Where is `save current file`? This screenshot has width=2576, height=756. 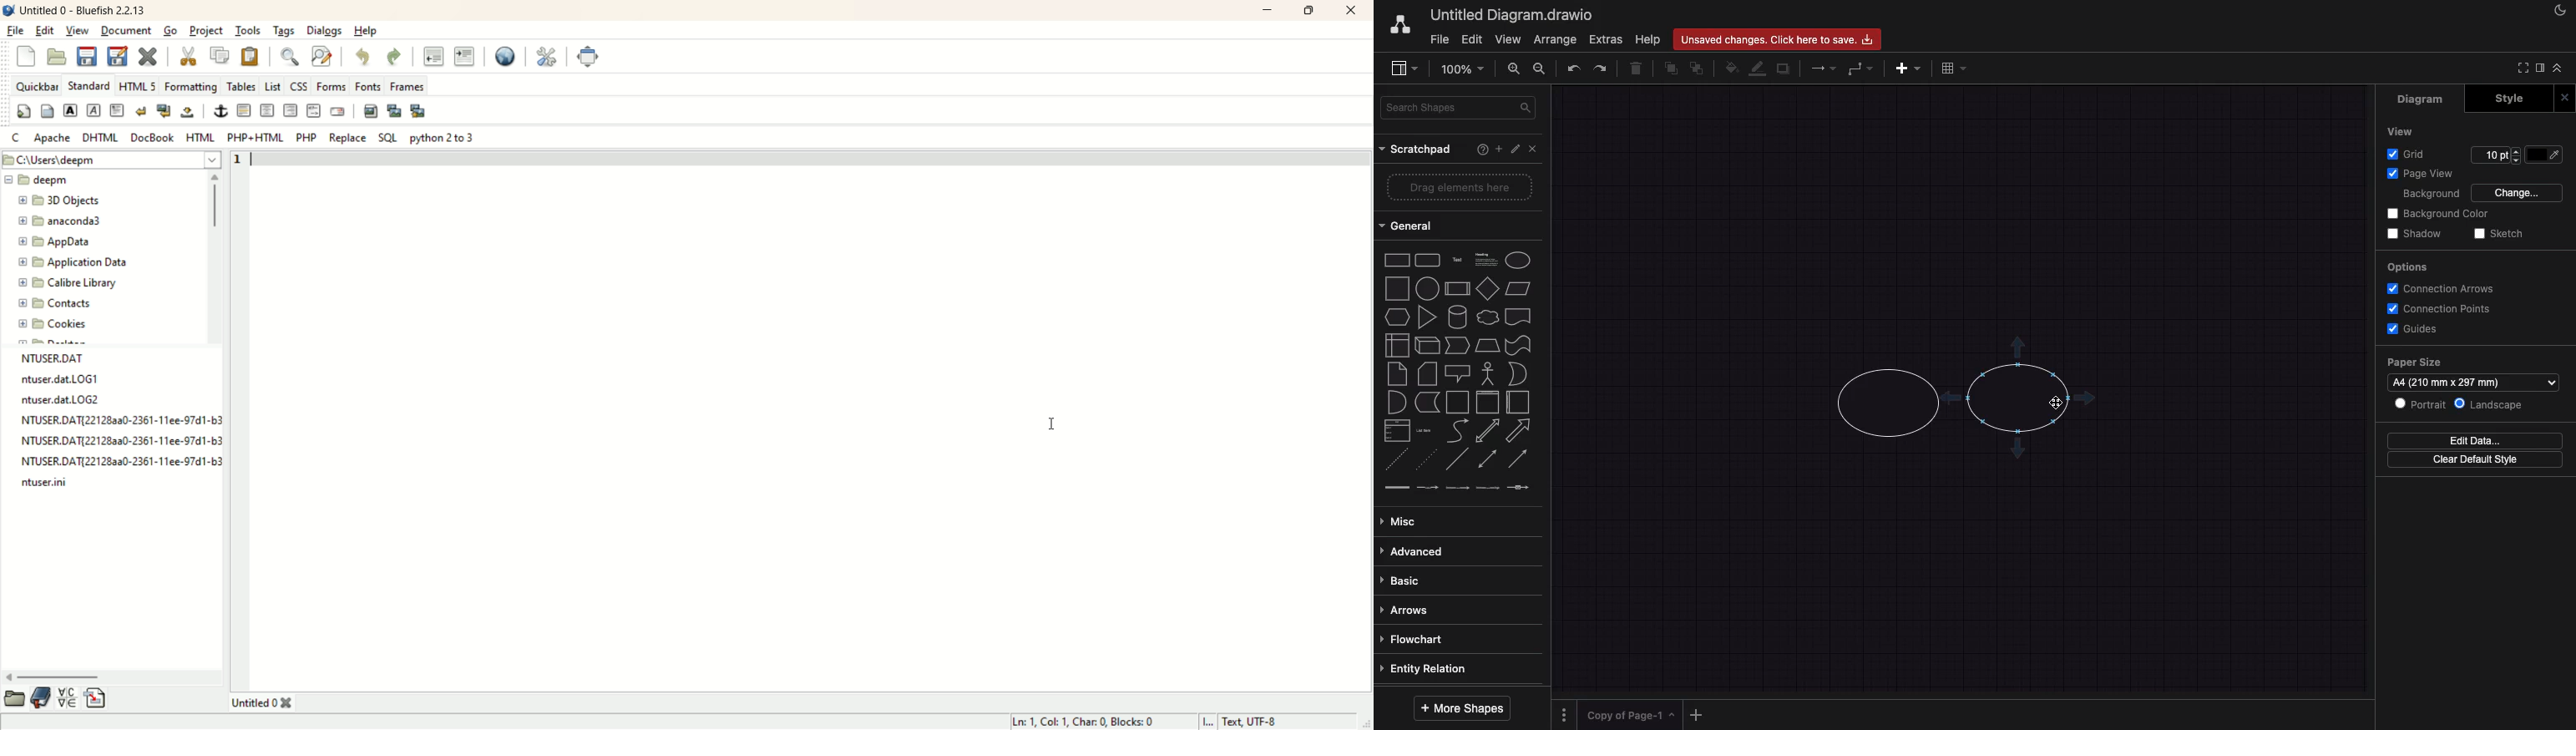
save current file is located at coordinates (84, 55).